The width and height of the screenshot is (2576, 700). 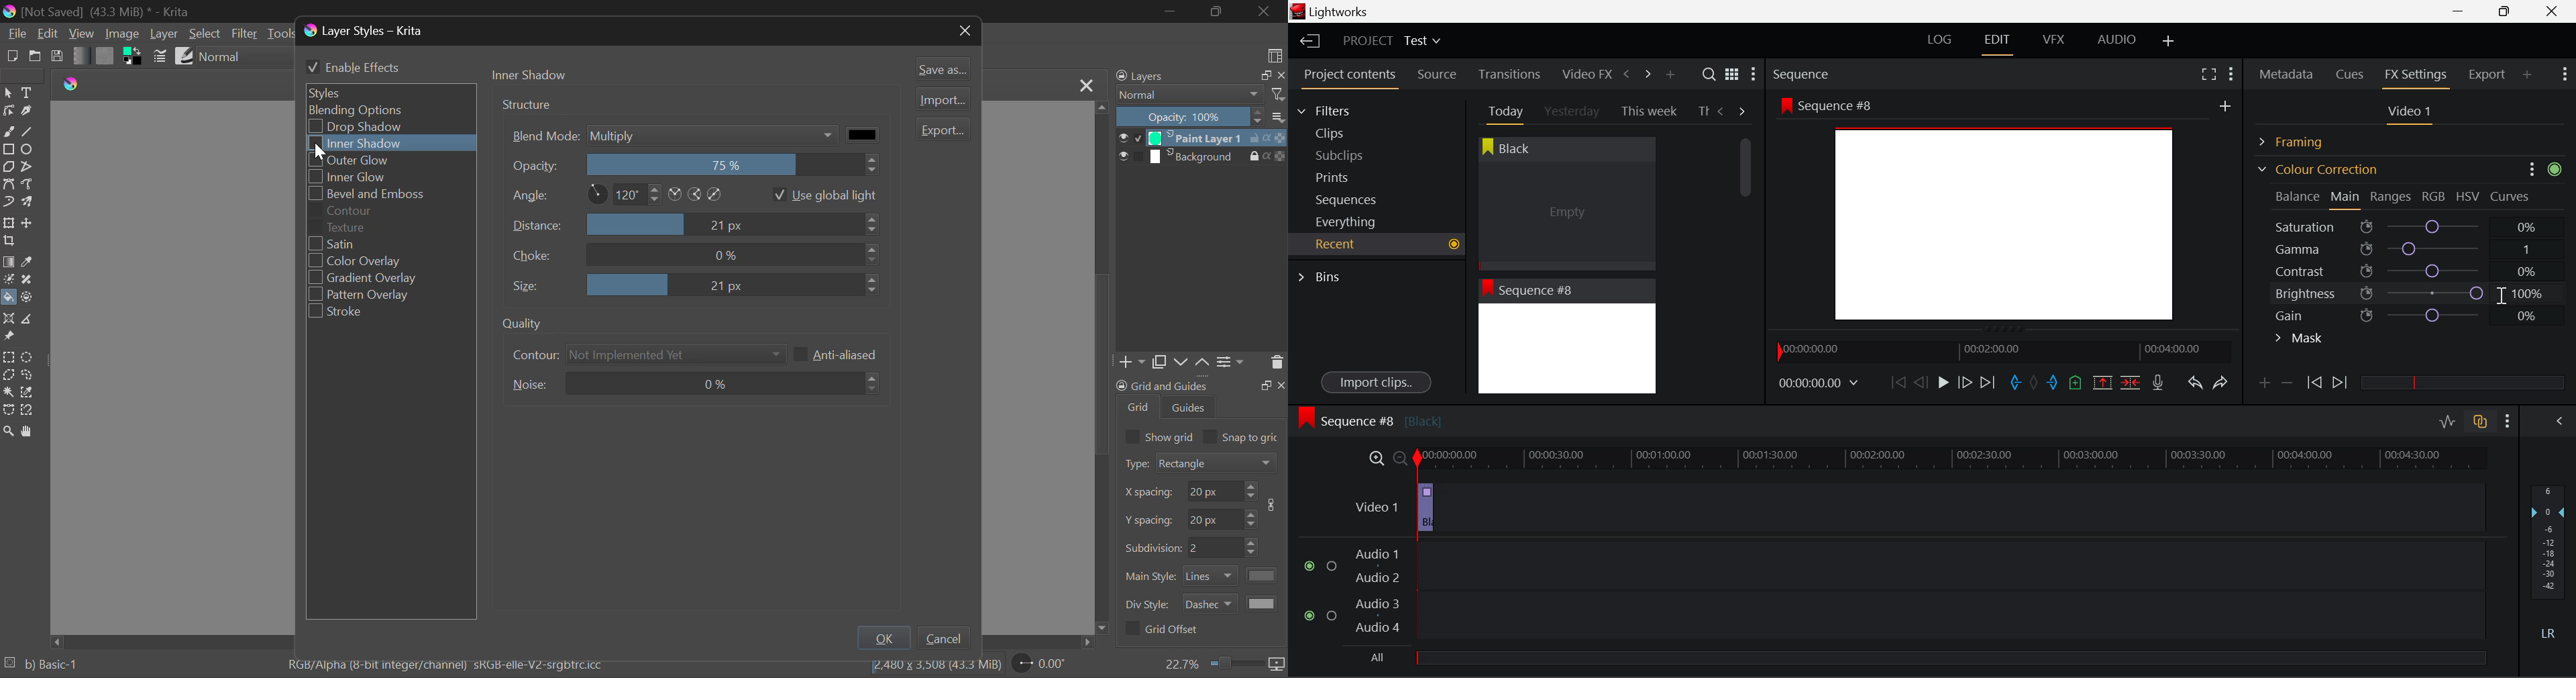 I want to click on Add Panel, so click(x=2528, y=74).